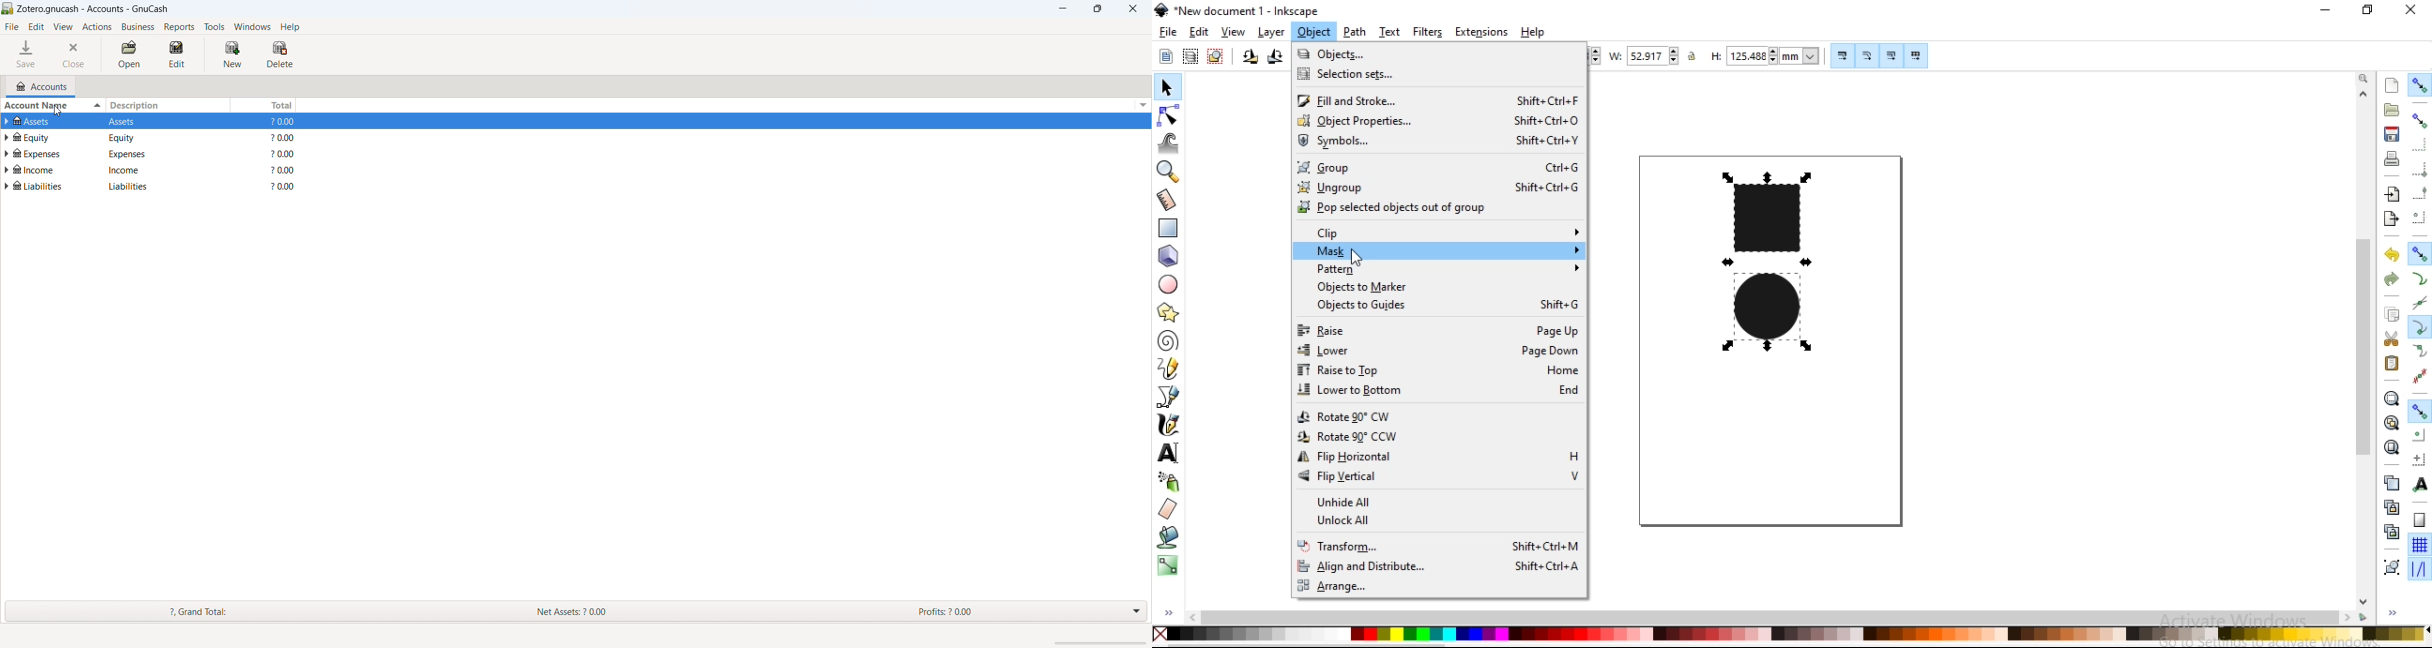 The width and height of the screenshot is (2436, 672). What do you see at coordinates (53, 113) in the screenshot?
I see `cursor` at bounding box center [53, 113].